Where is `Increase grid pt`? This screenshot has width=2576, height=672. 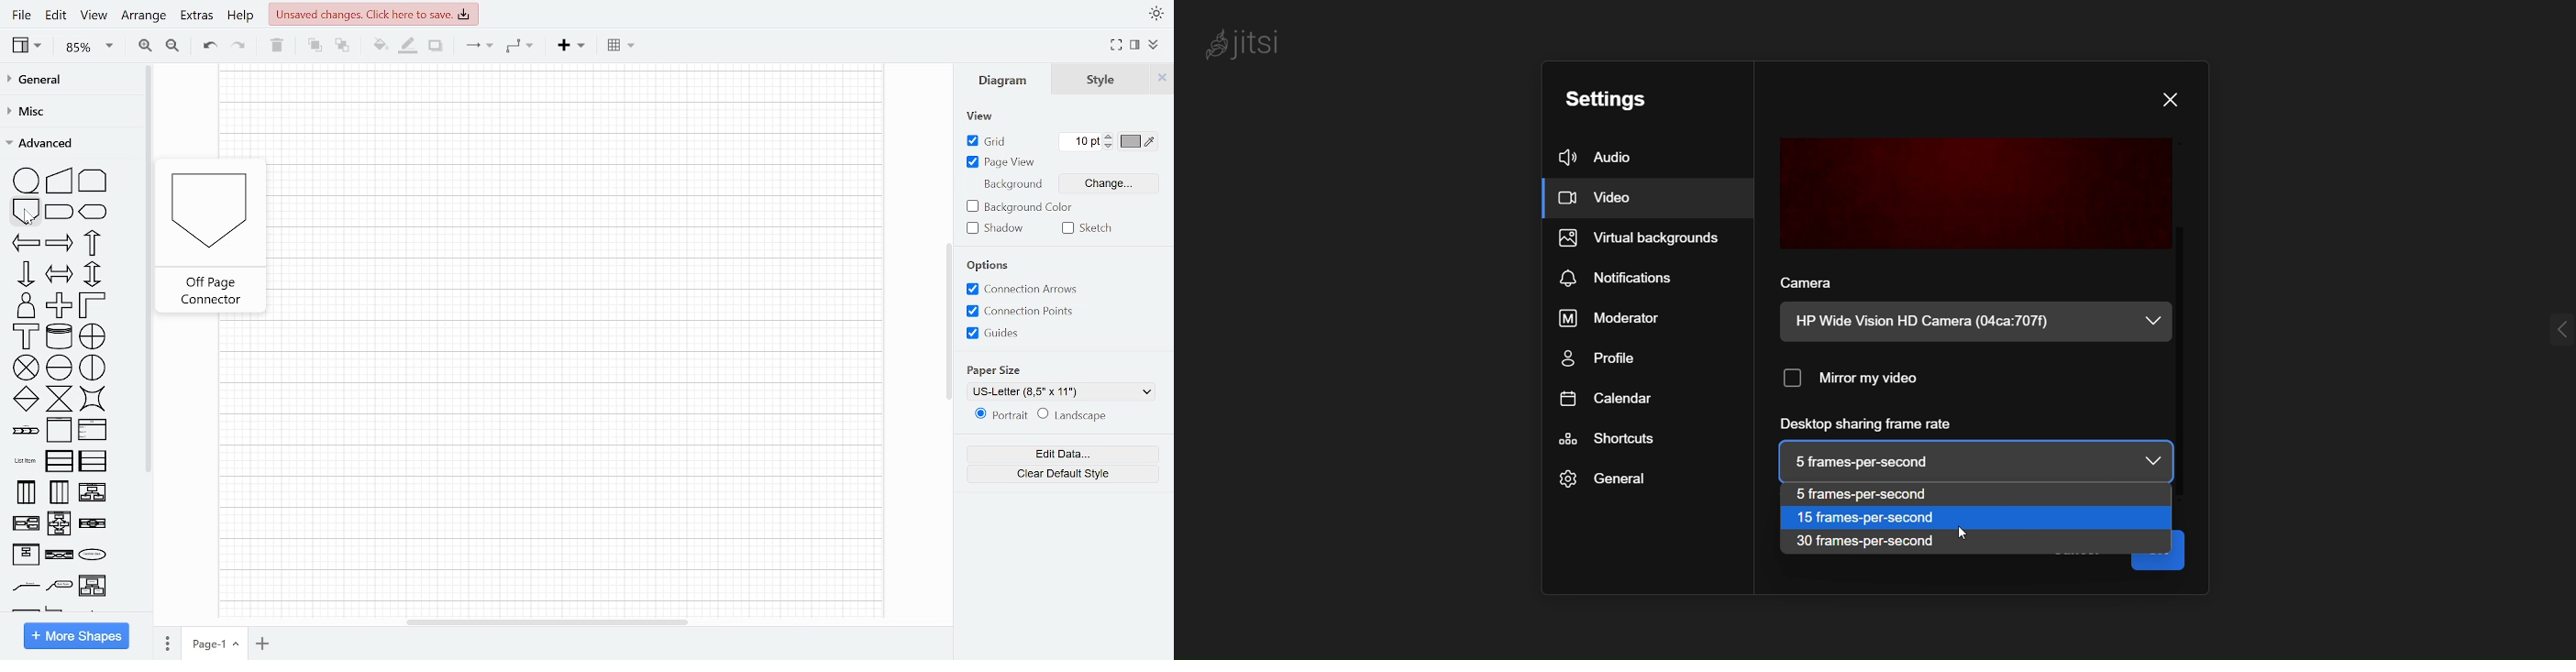 Increase grid pt is located at coordinates (1110, 136).